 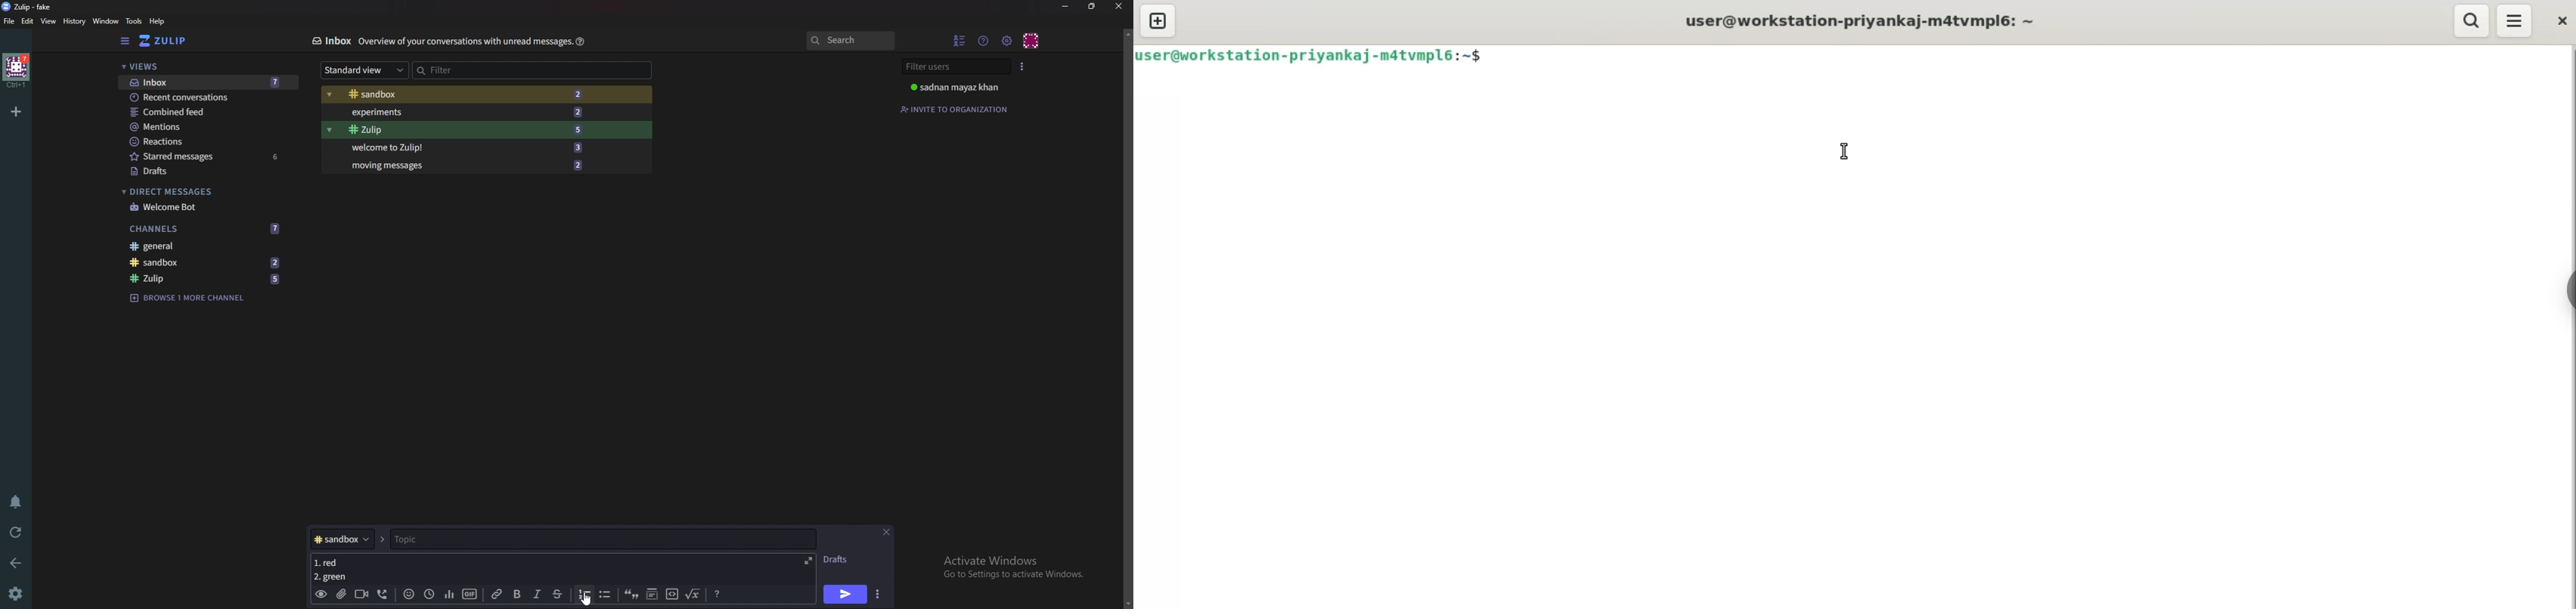 I want to click on sandbox, so click(x=208, y=263).